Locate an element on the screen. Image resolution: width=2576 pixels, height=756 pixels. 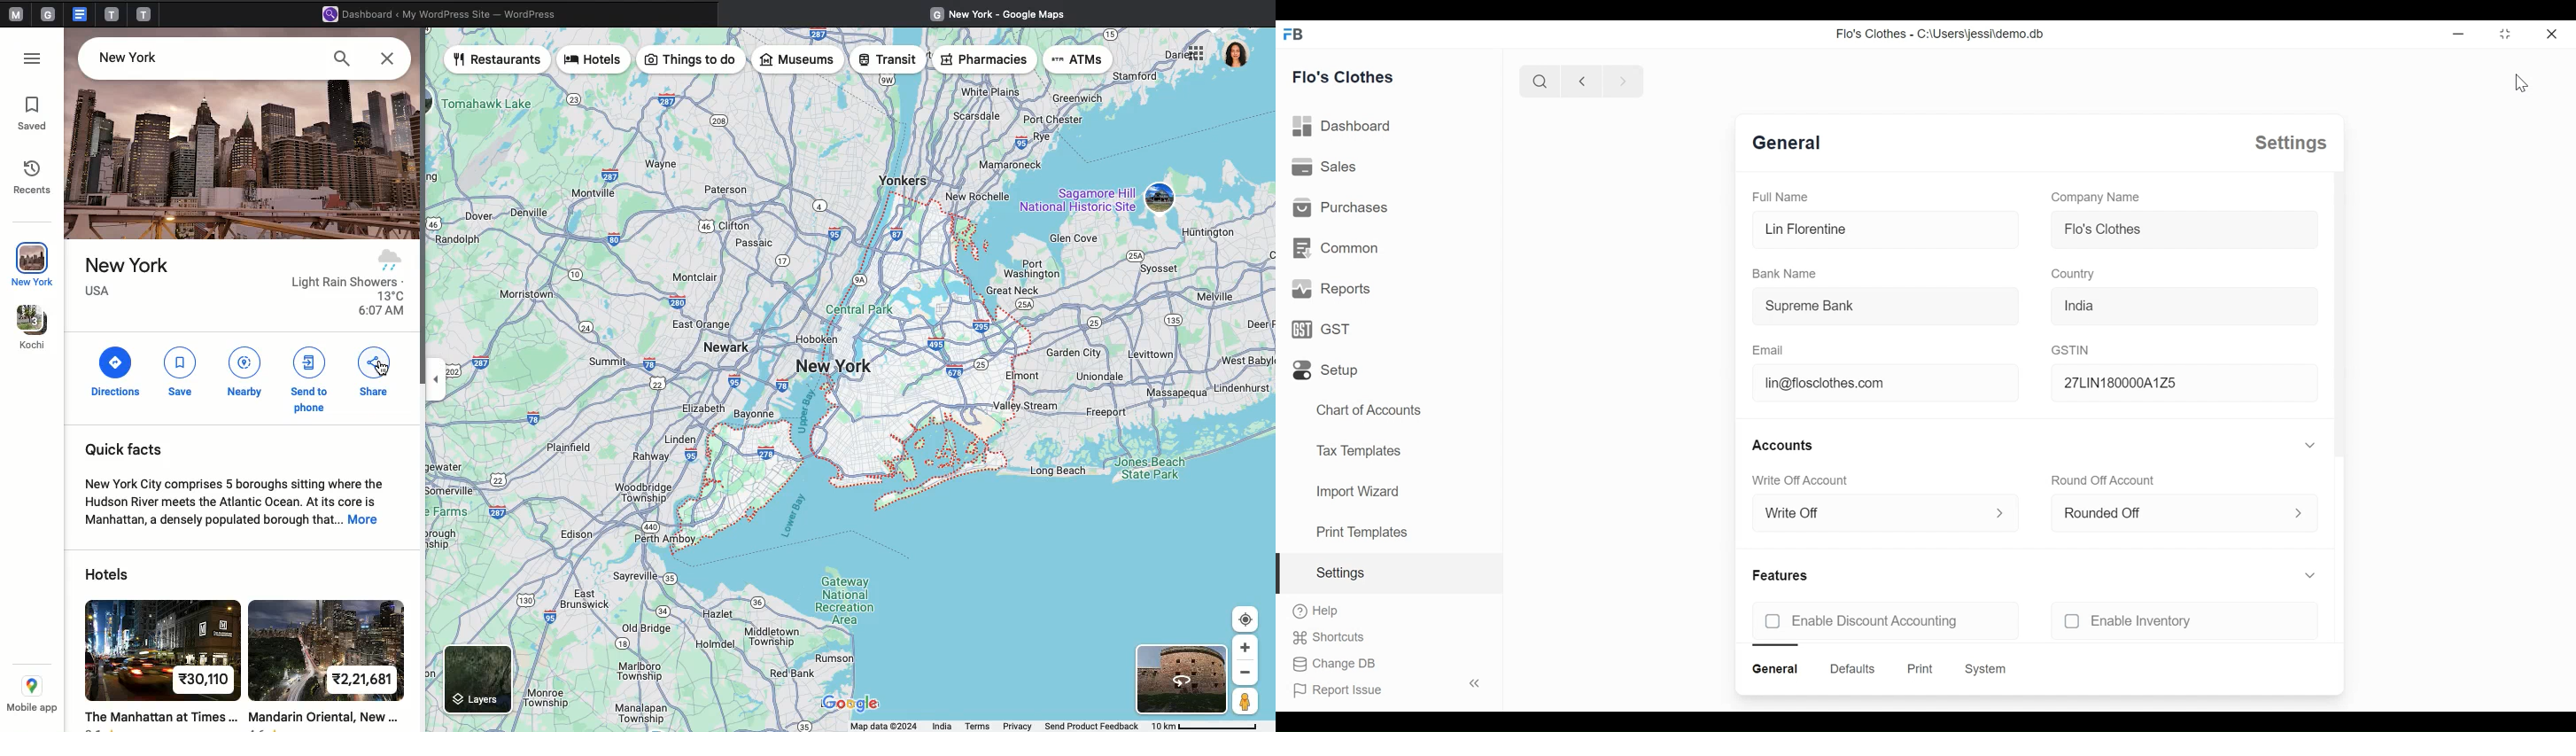
Features is located at coordinates (1784, 573).